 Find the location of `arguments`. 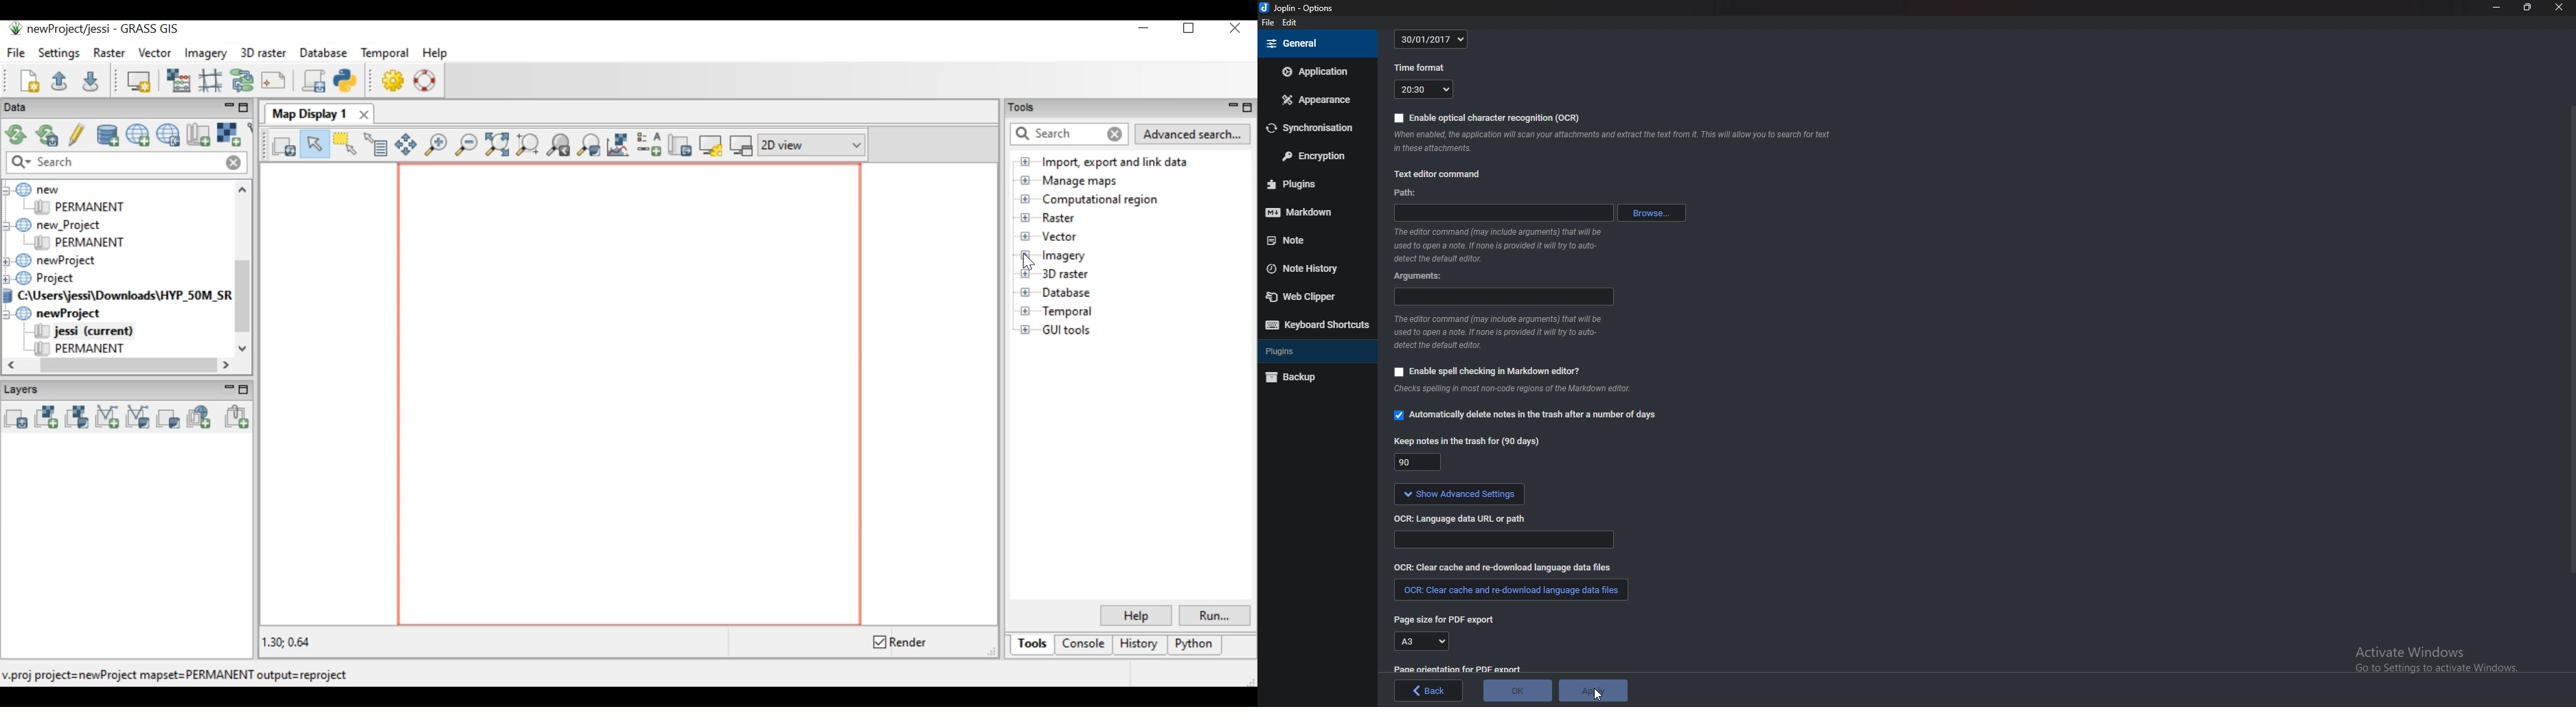

arguments is located at coordinates (1503, 297).